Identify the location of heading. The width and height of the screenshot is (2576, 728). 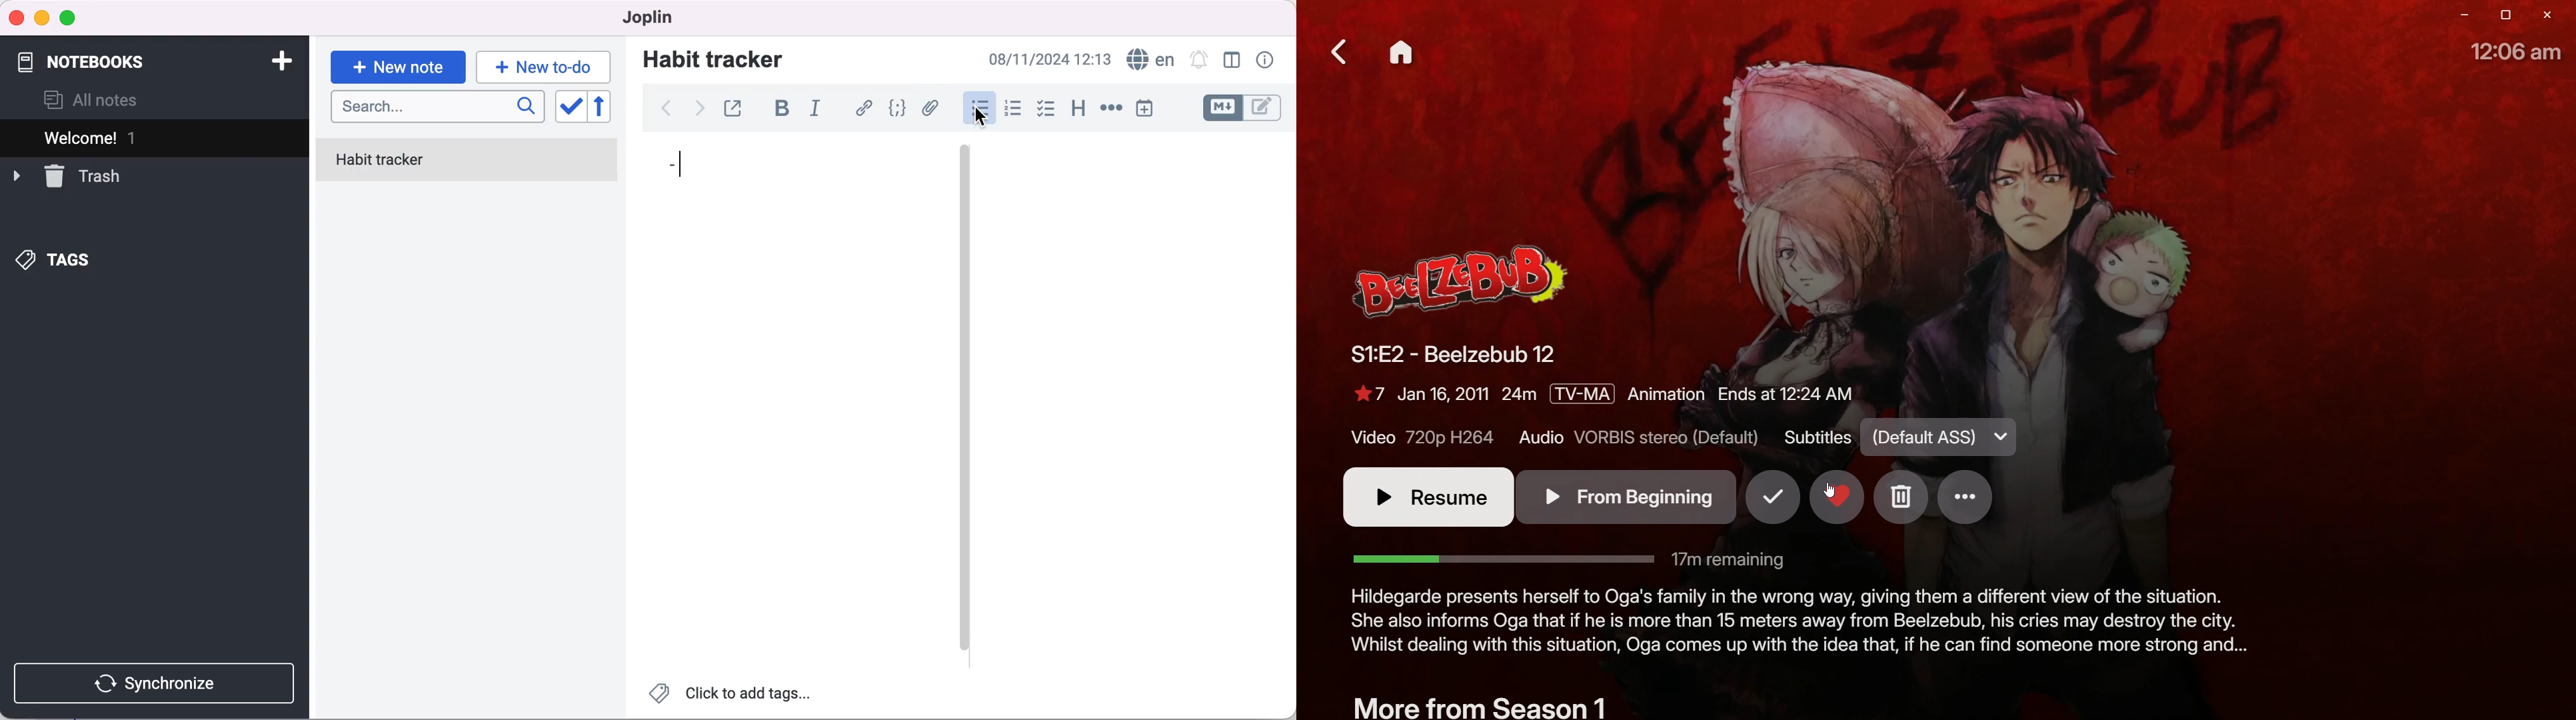
(1079, 109).